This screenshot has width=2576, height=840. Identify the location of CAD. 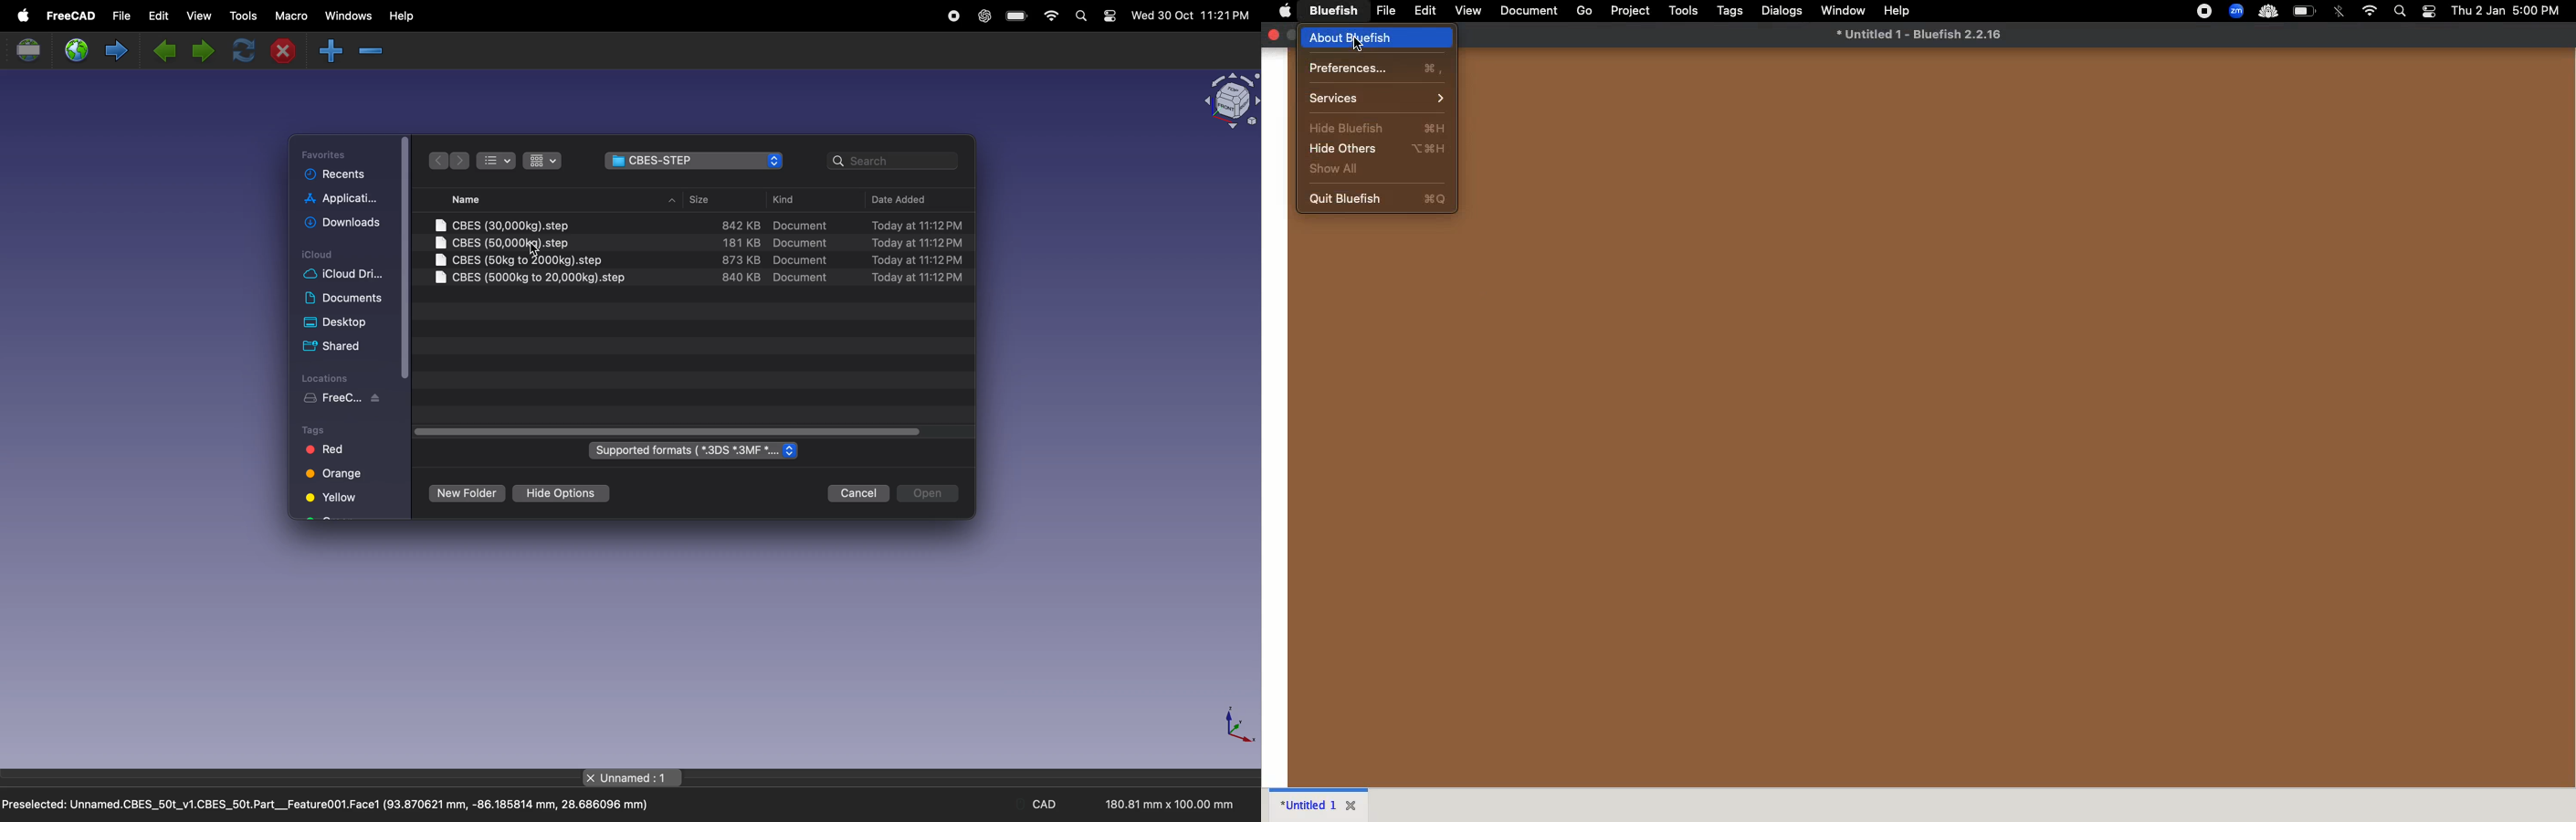
(1045, 806).